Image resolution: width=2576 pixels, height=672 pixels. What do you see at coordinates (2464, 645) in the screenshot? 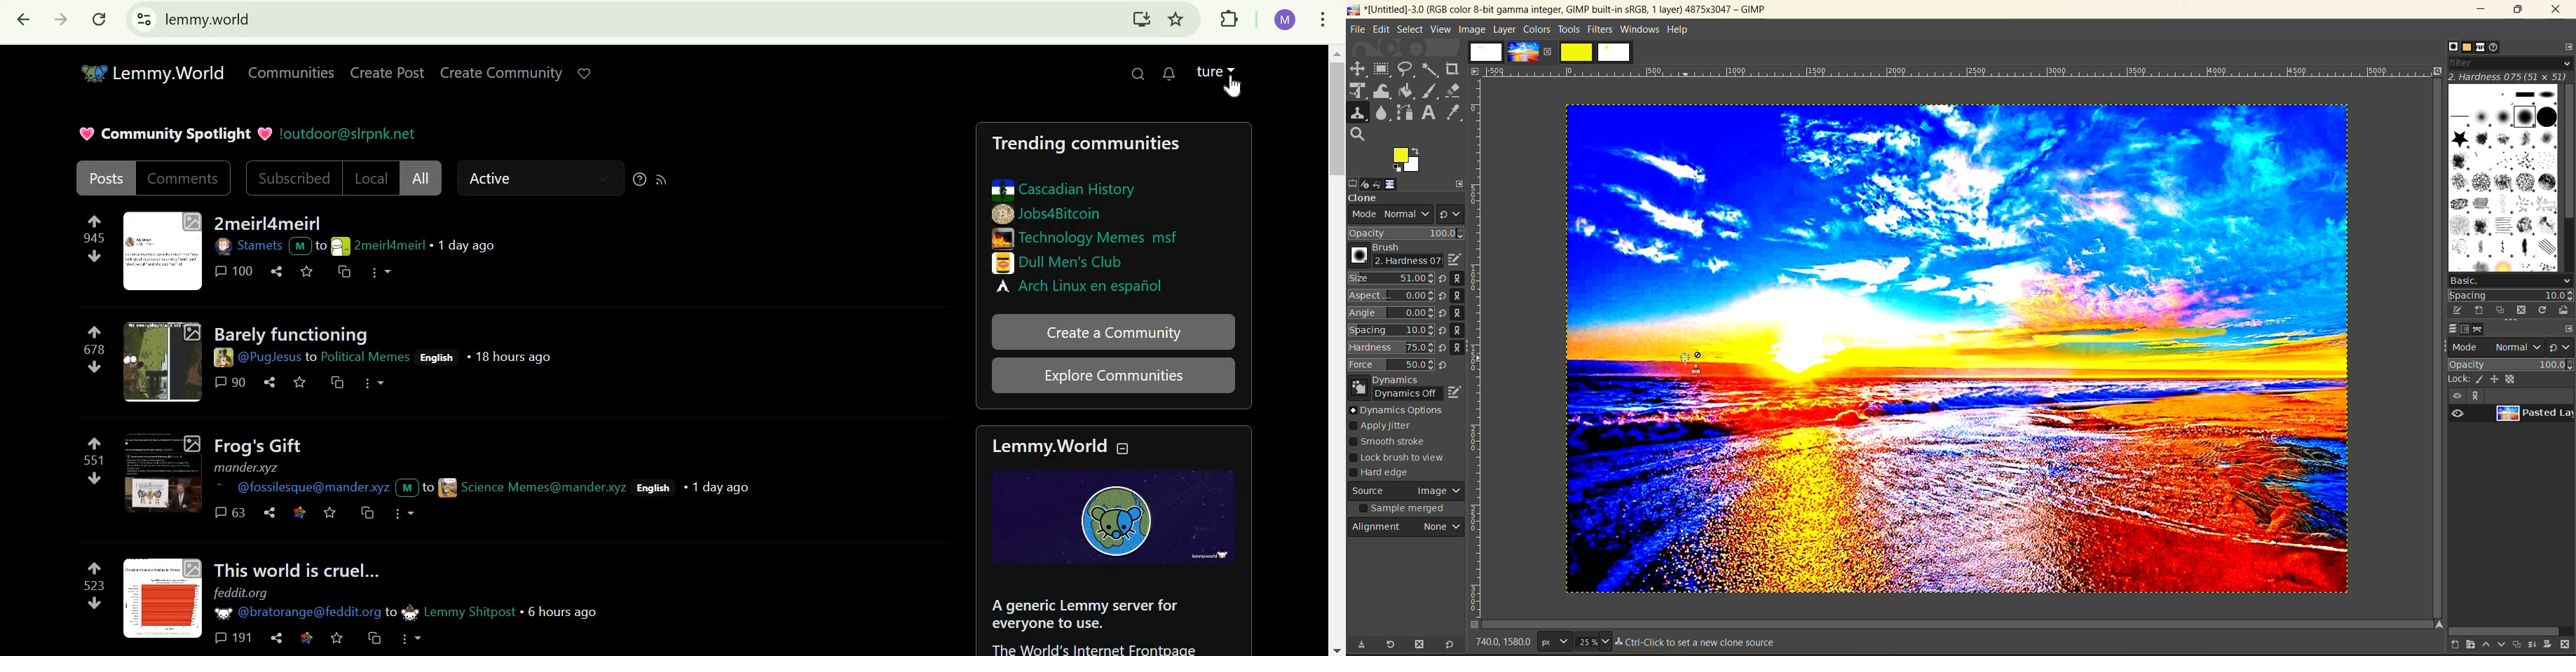
I see `create a new layer group` at bounding box center [2464, 645].